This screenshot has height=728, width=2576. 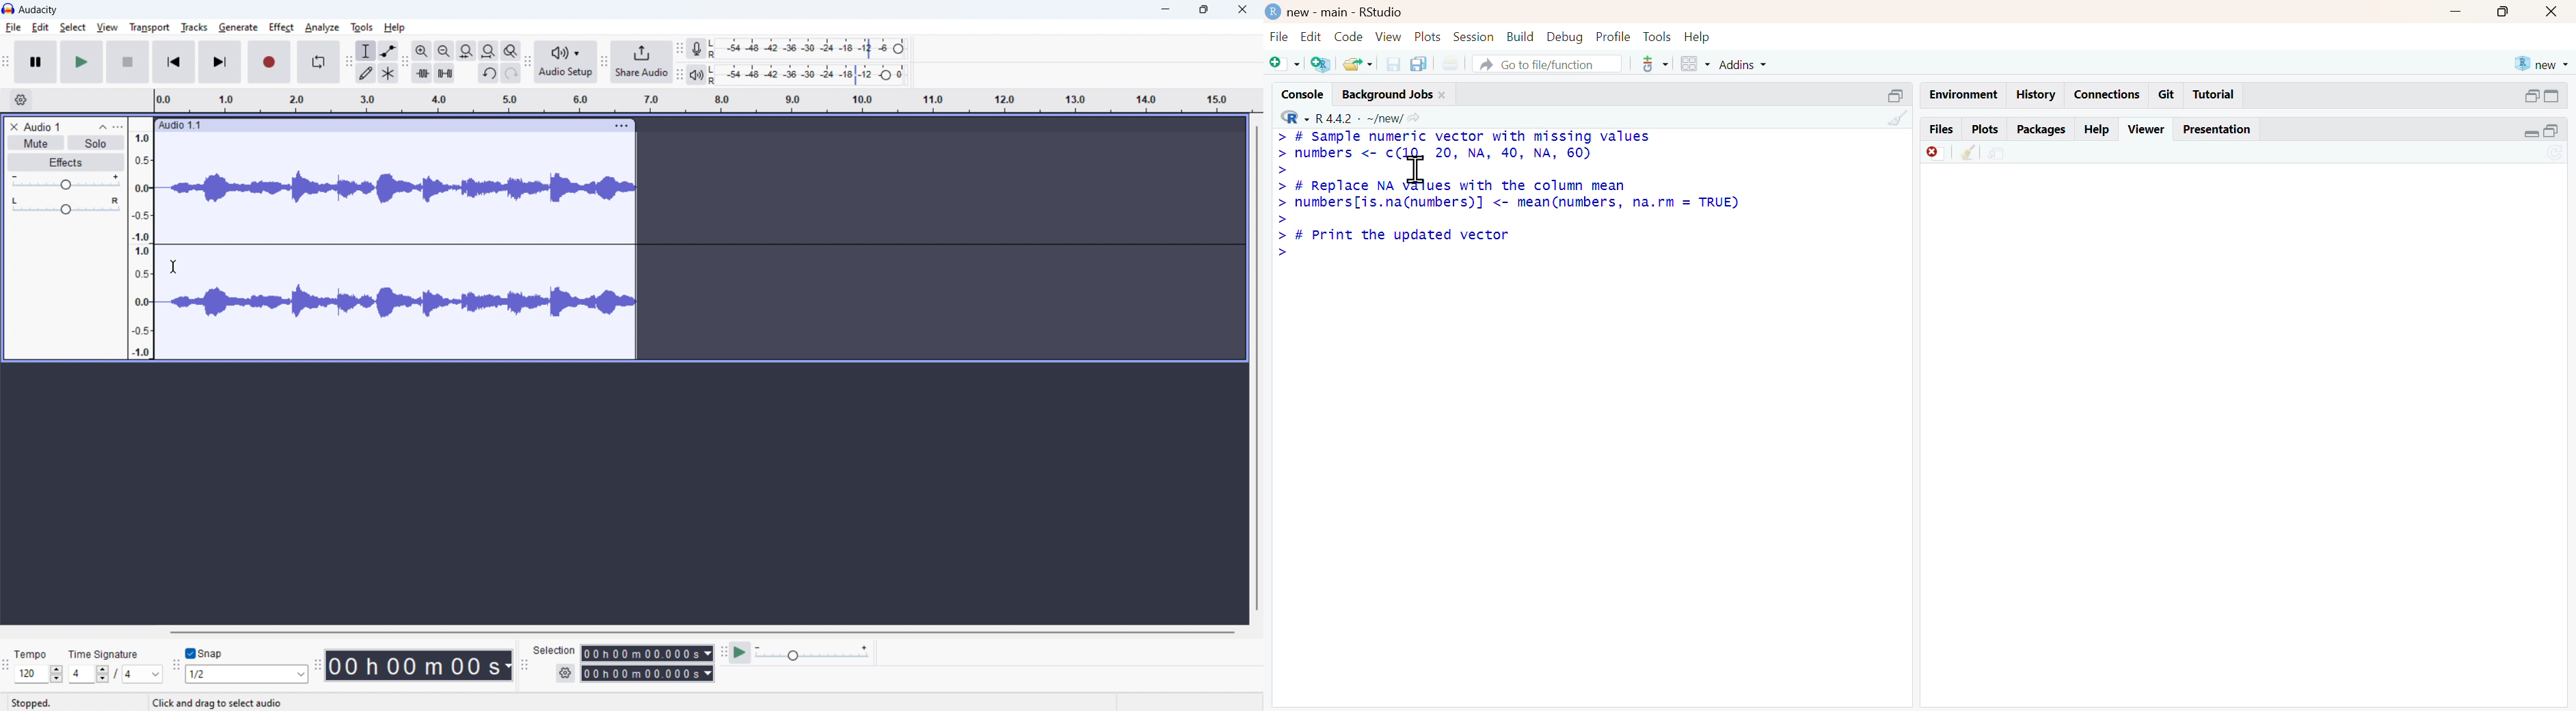 I want to click on zoom in, so click(x=422, y=50).